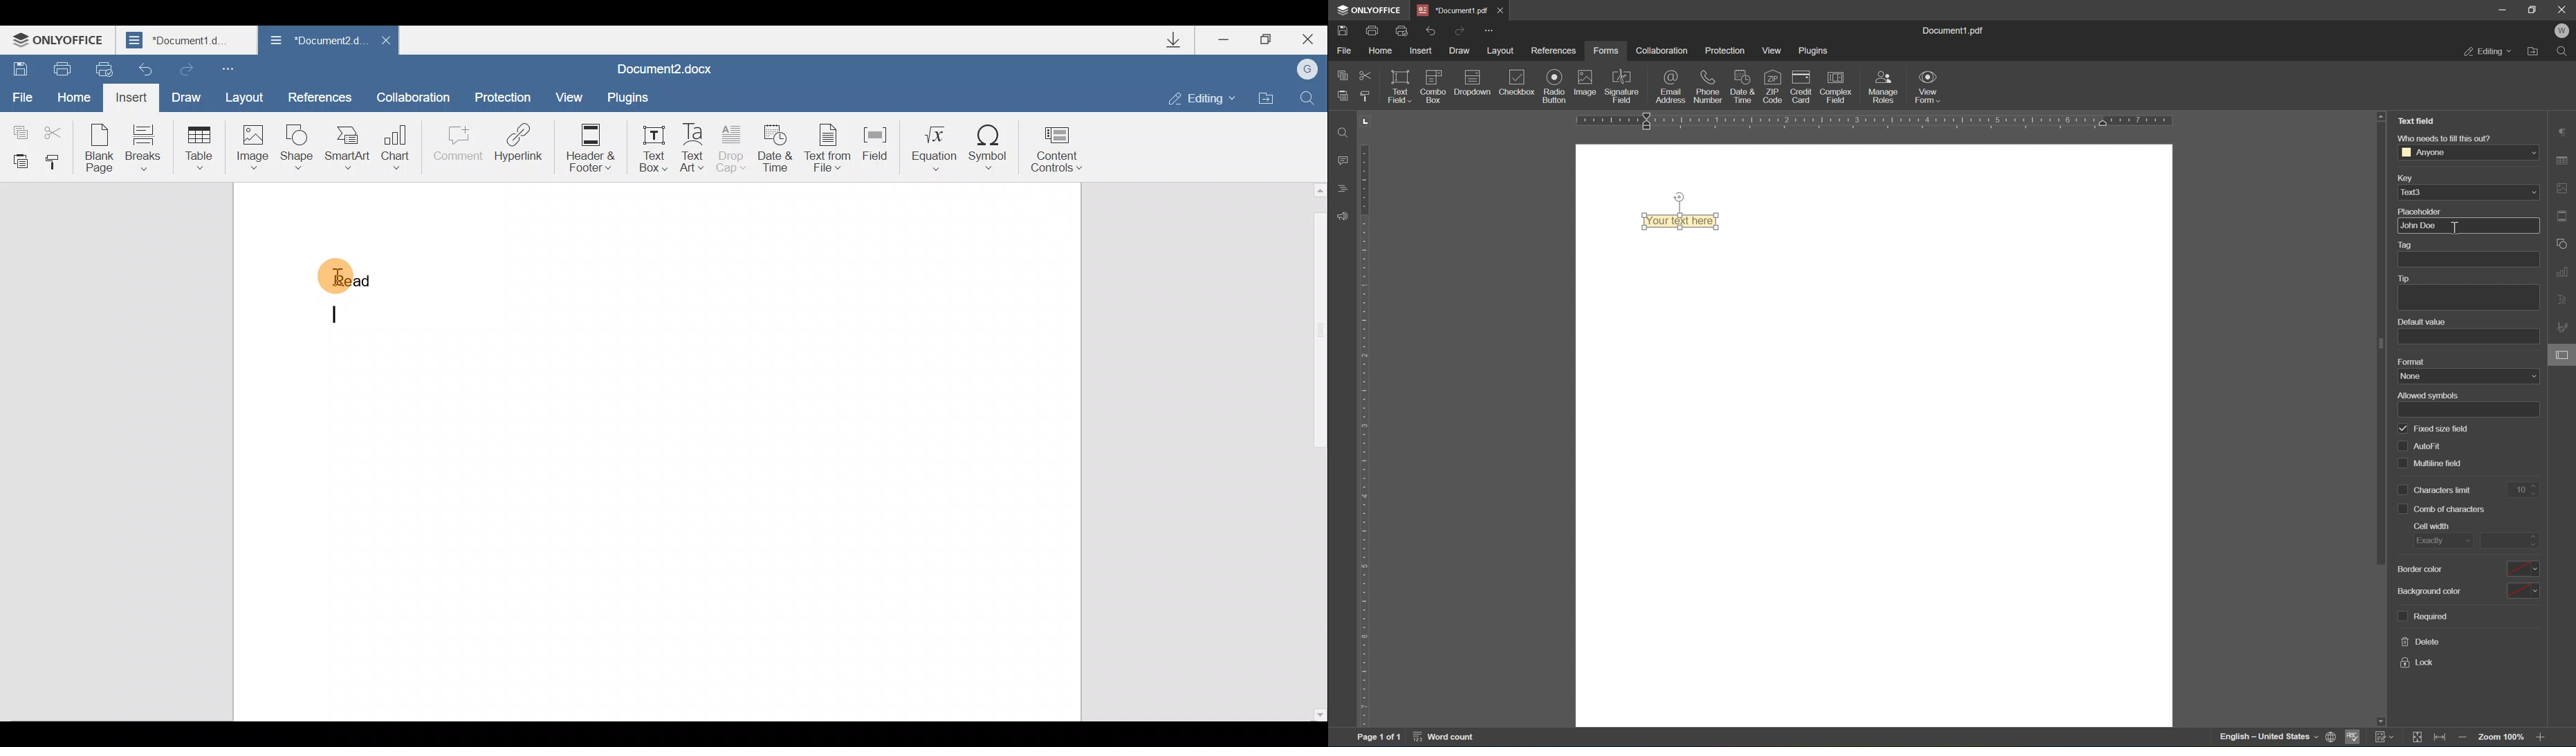 This screenshot has width=2576, height=756. I want to click on 10, so click(2522, 489).